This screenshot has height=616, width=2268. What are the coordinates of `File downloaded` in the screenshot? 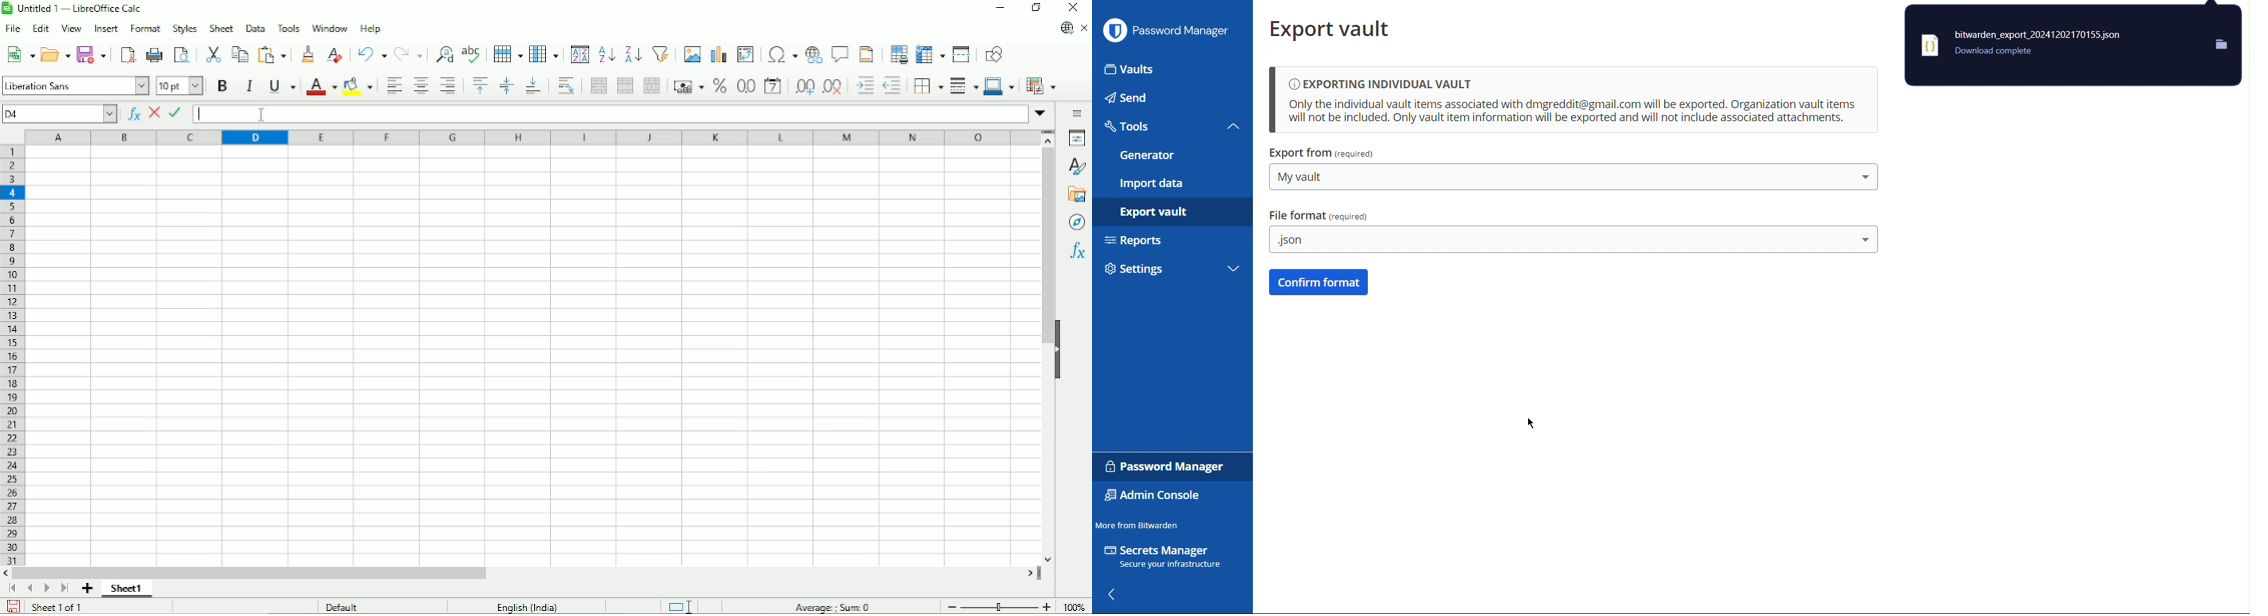 It's located at (2073, 46).